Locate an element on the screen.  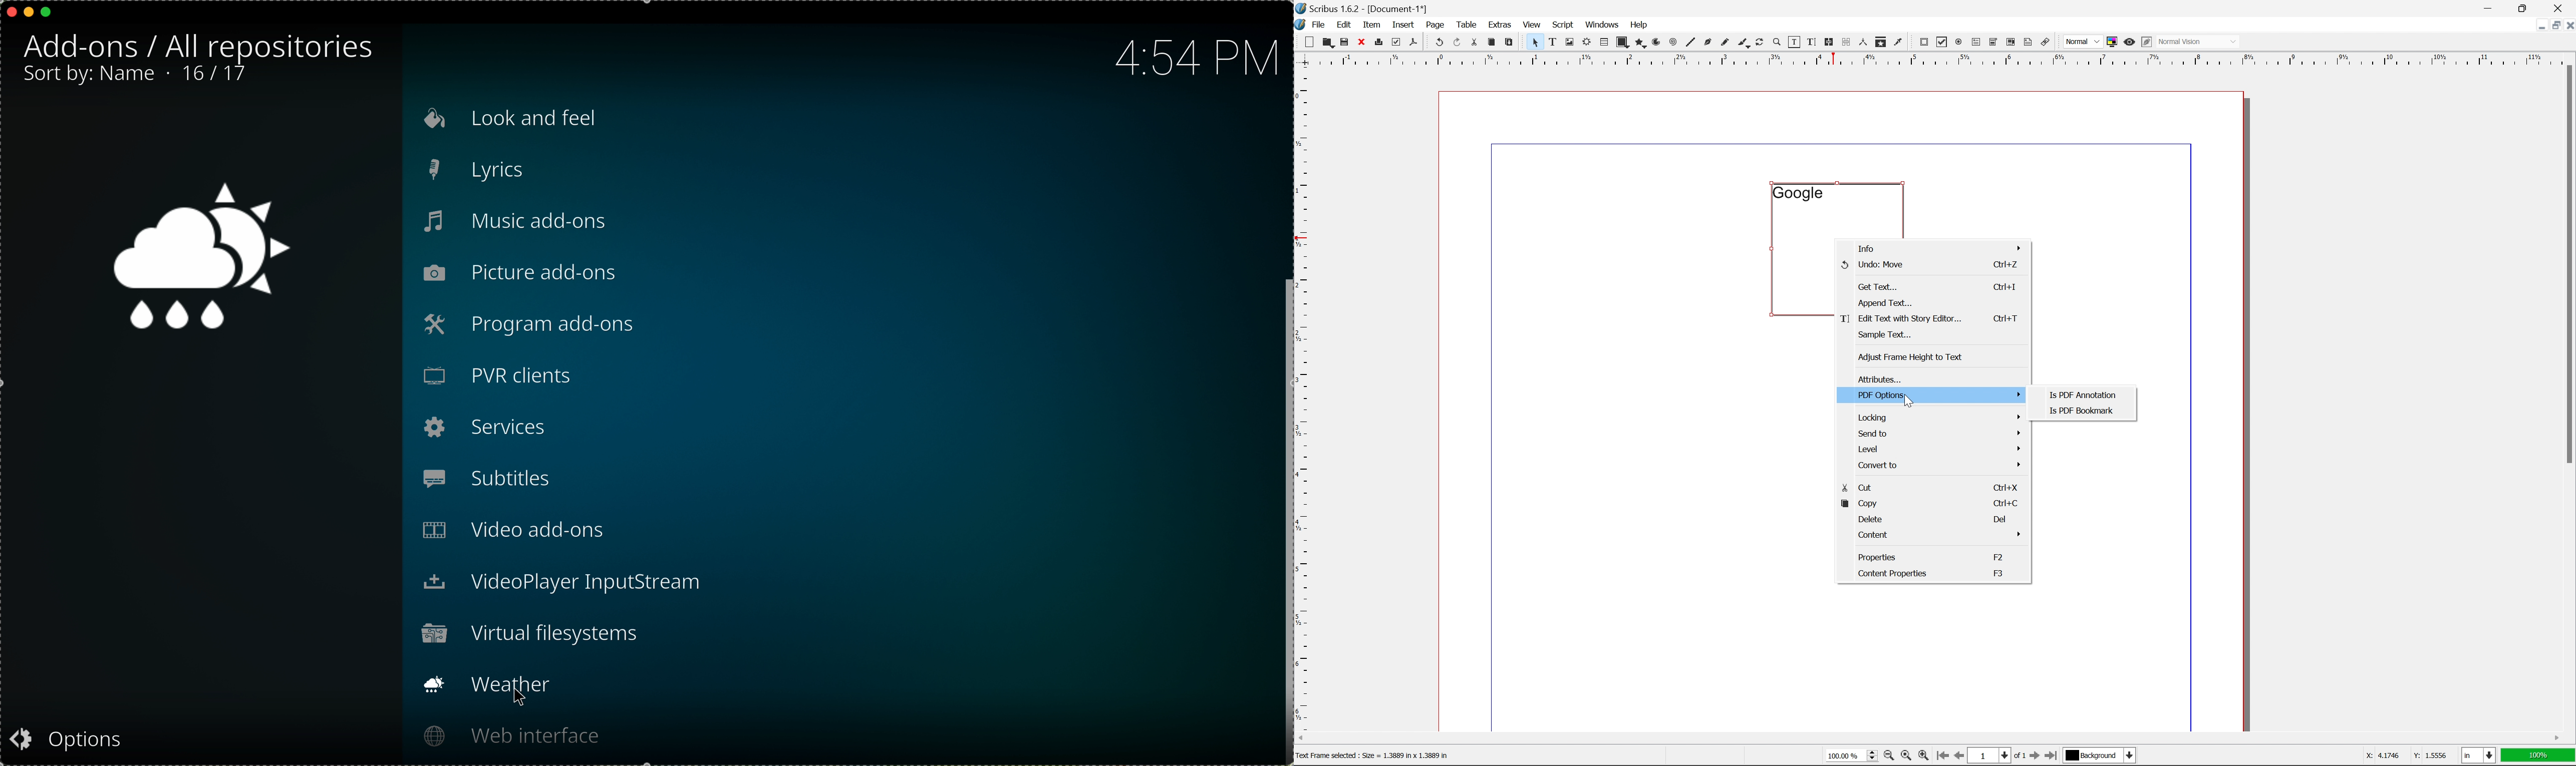
text frame is located at coordinates (1553, 42).